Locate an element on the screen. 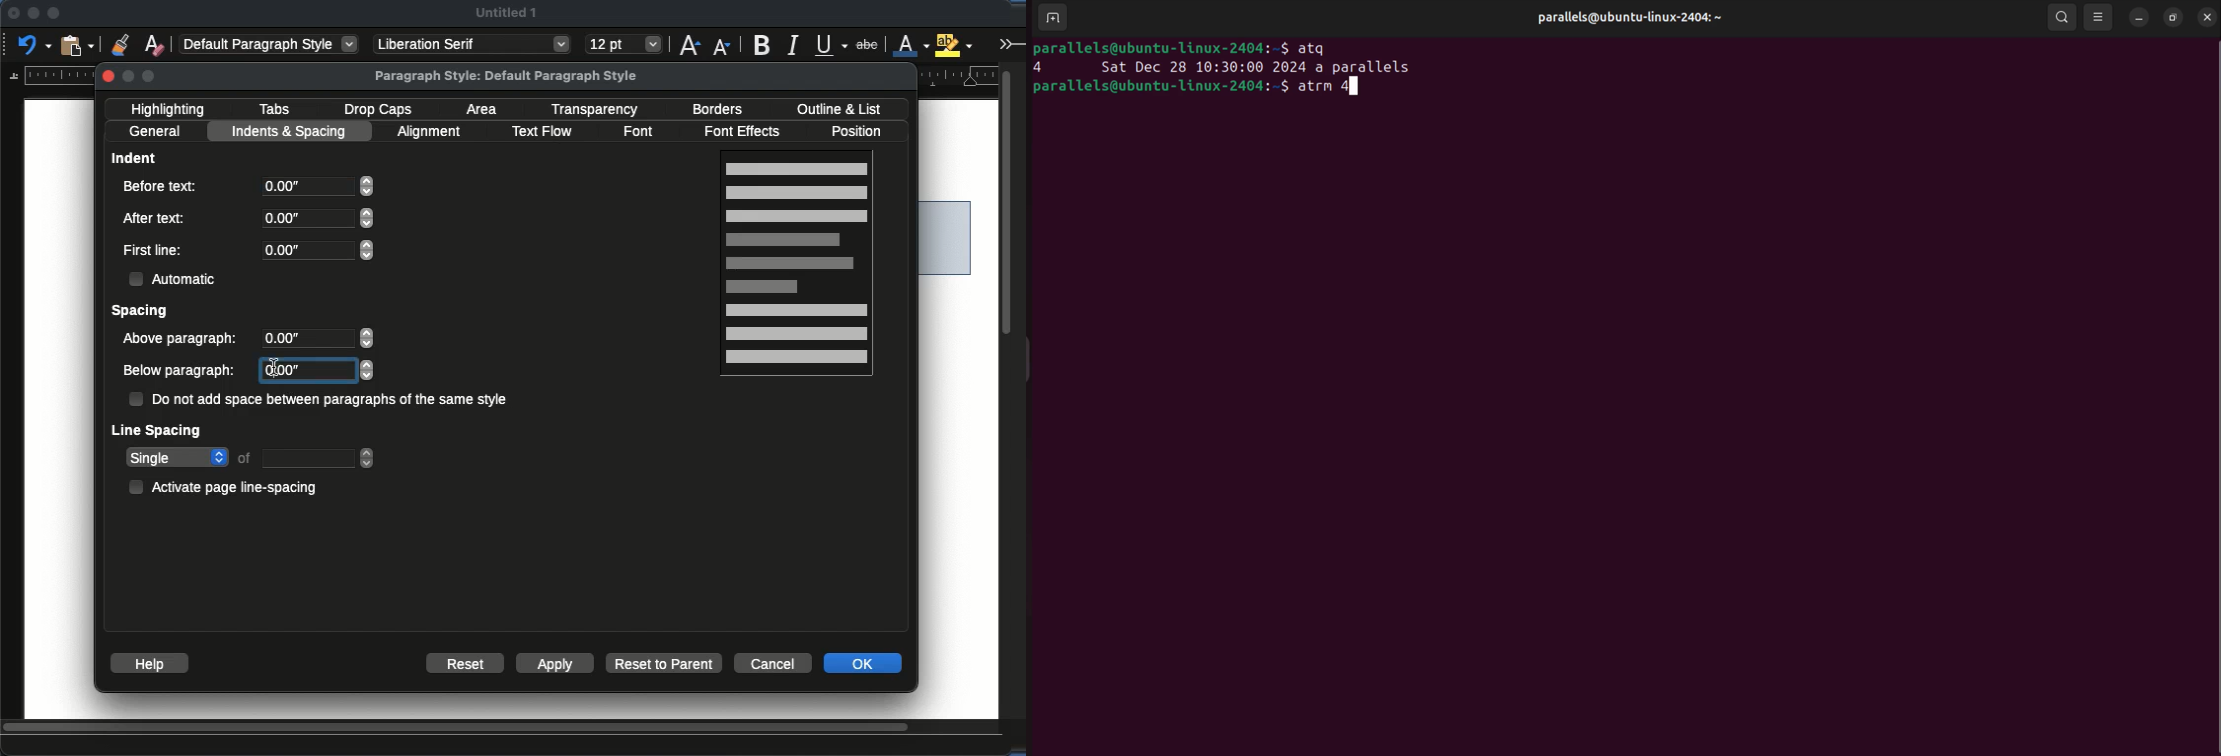  paragraph style: default paragraph style is located at coordinates (507, 76).